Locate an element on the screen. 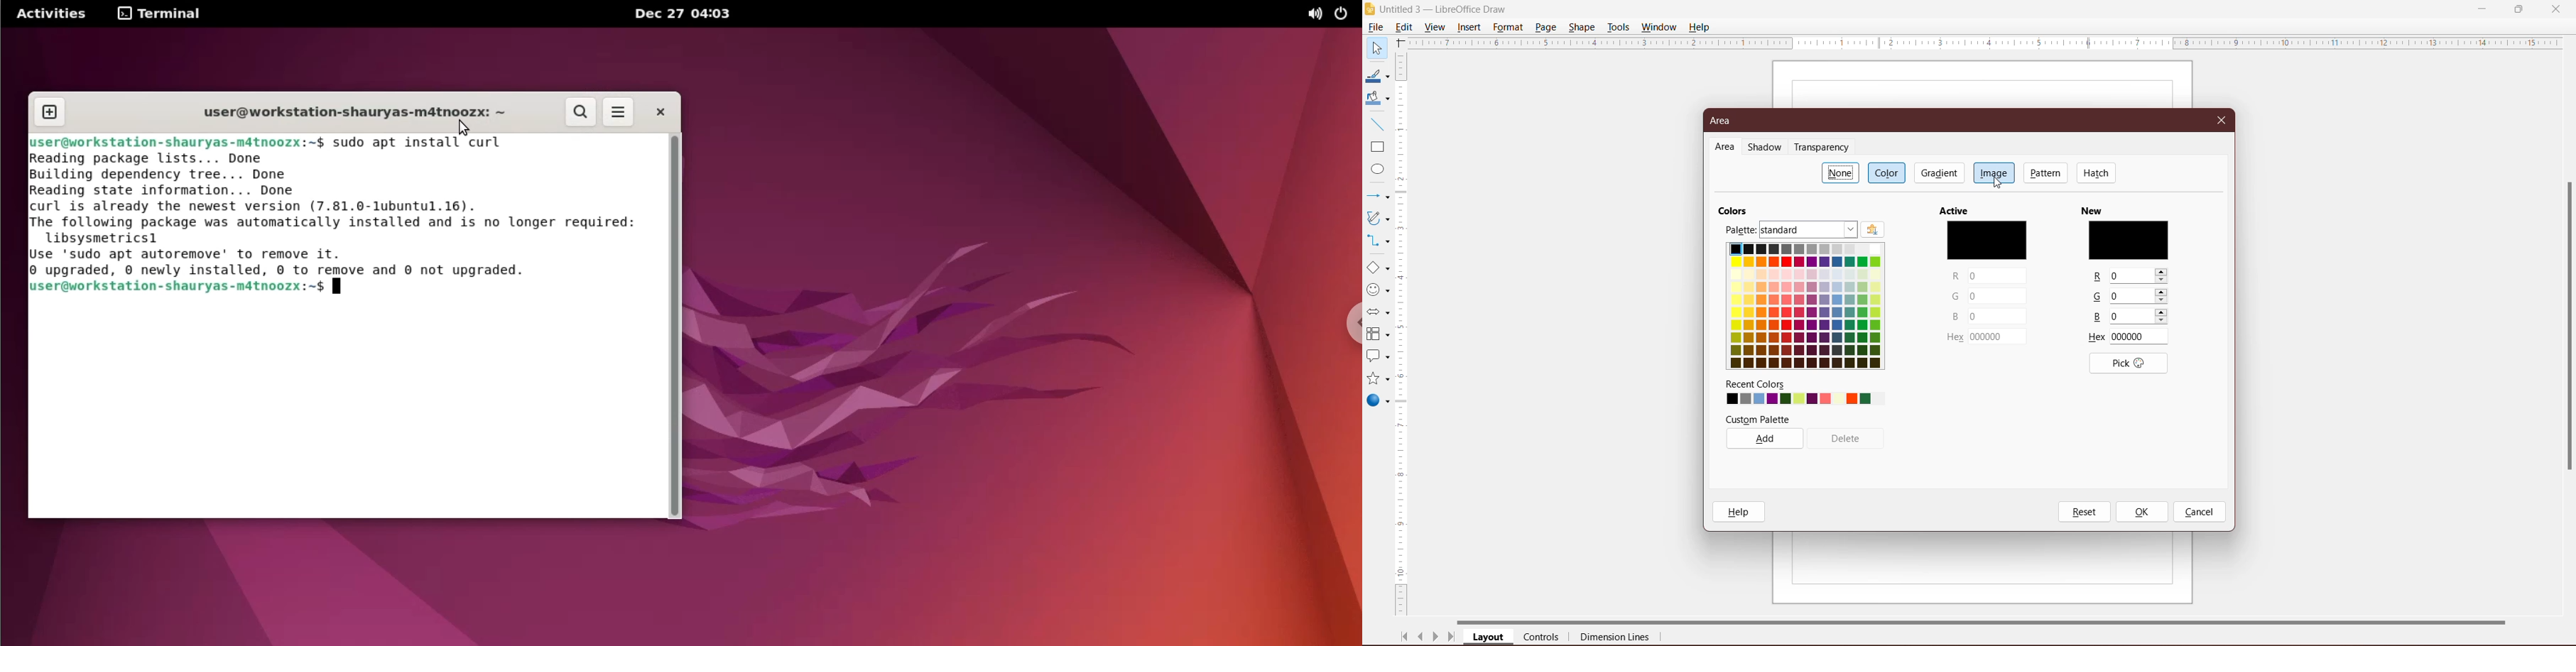 The width and height of the screenshot is (2576, 672). Pick is located at coordinates (2128, 363).